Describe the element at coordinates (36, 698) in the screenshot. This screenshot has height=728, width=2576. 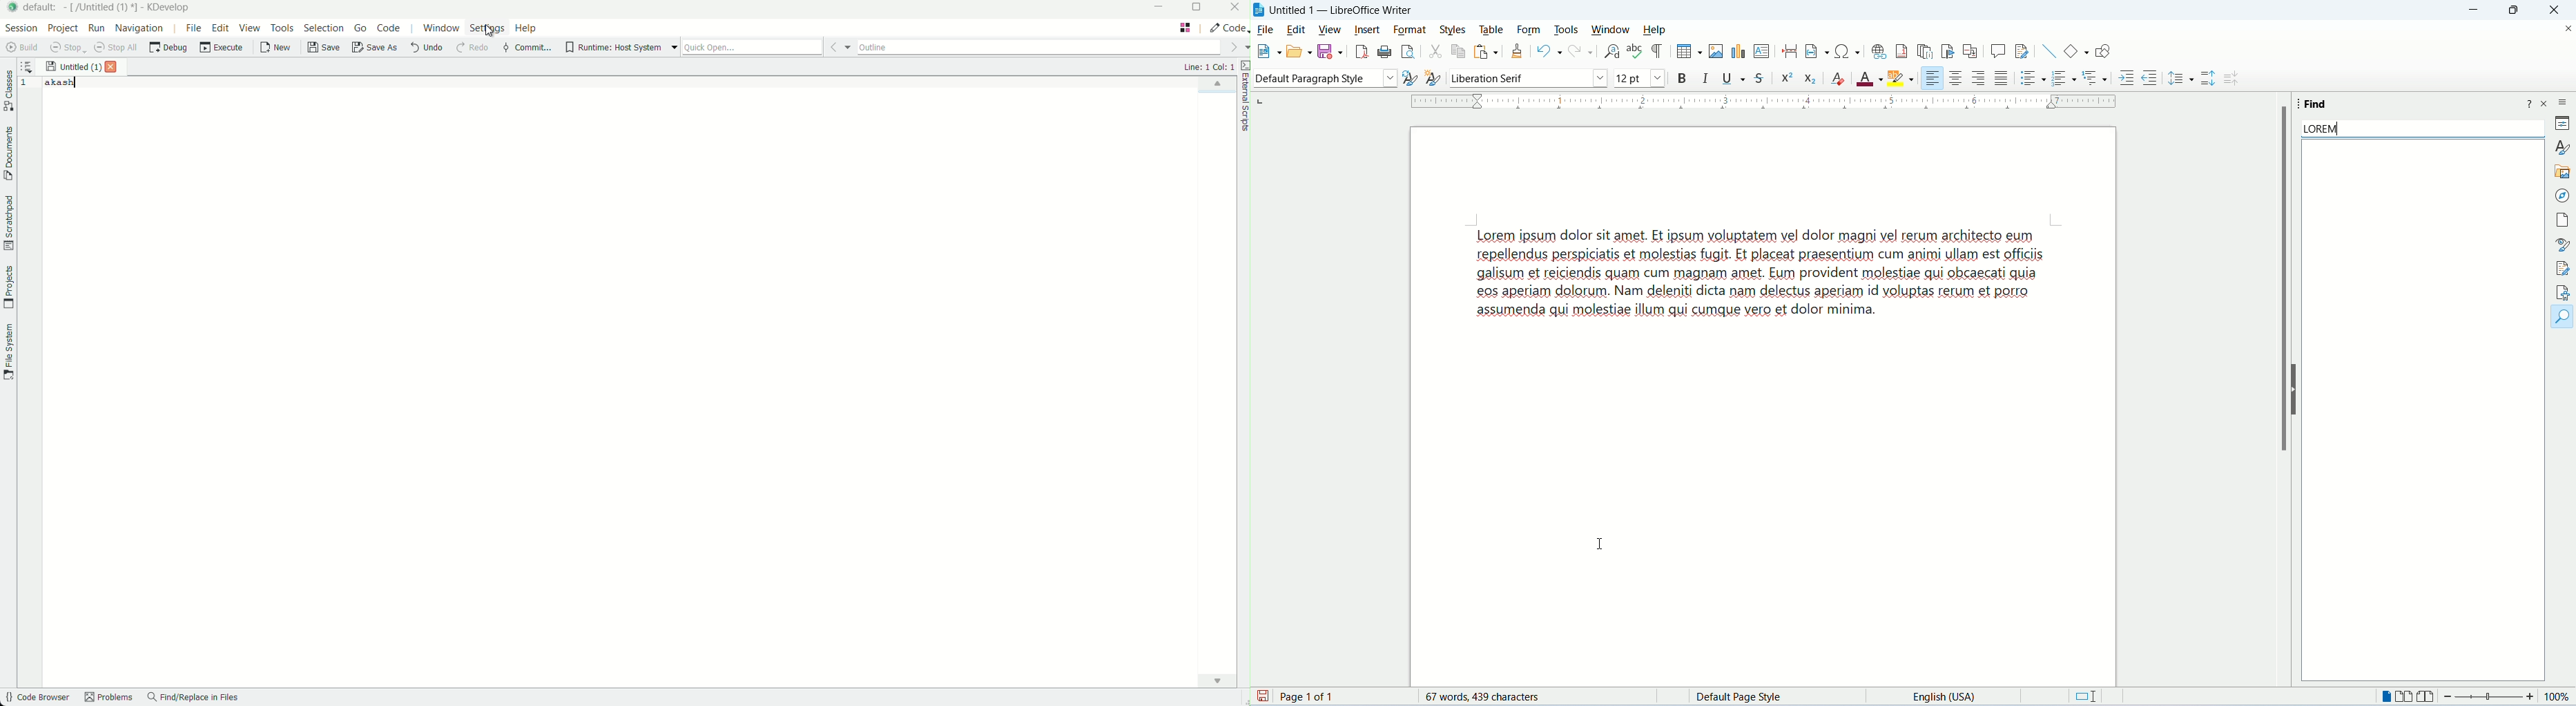
I see `code browser` at that location.